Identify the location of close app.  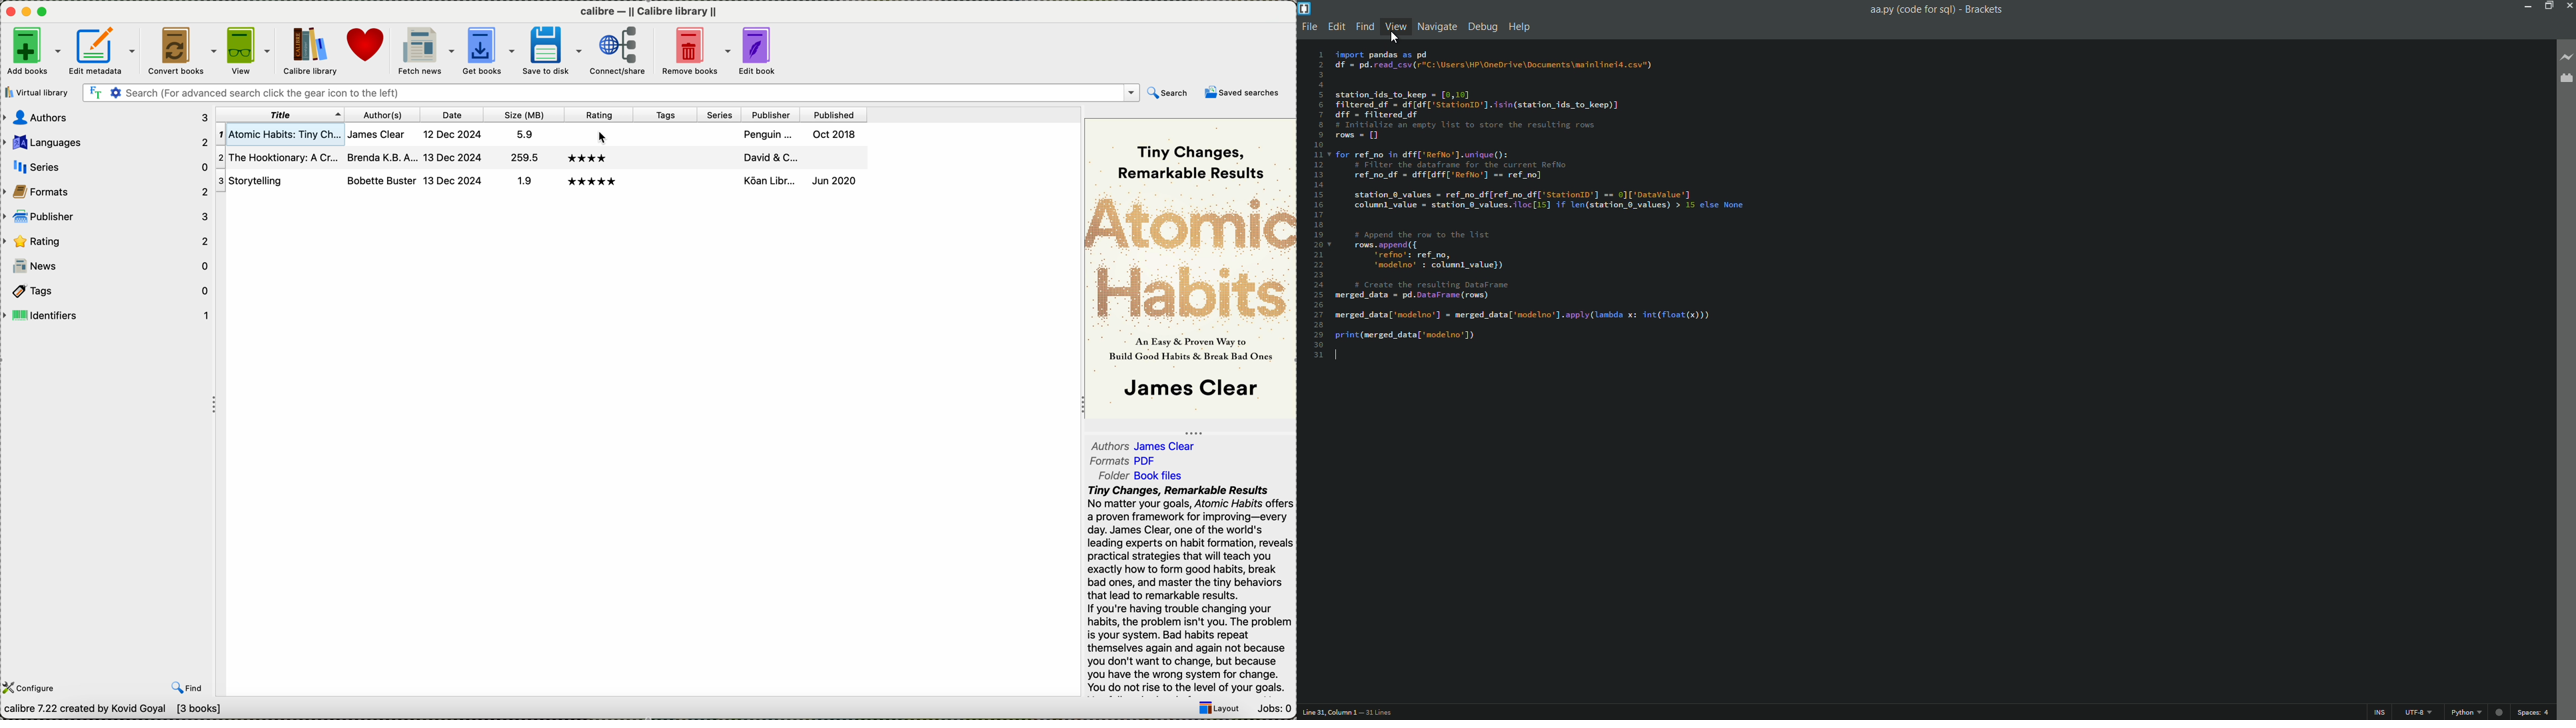
(2568, 6).